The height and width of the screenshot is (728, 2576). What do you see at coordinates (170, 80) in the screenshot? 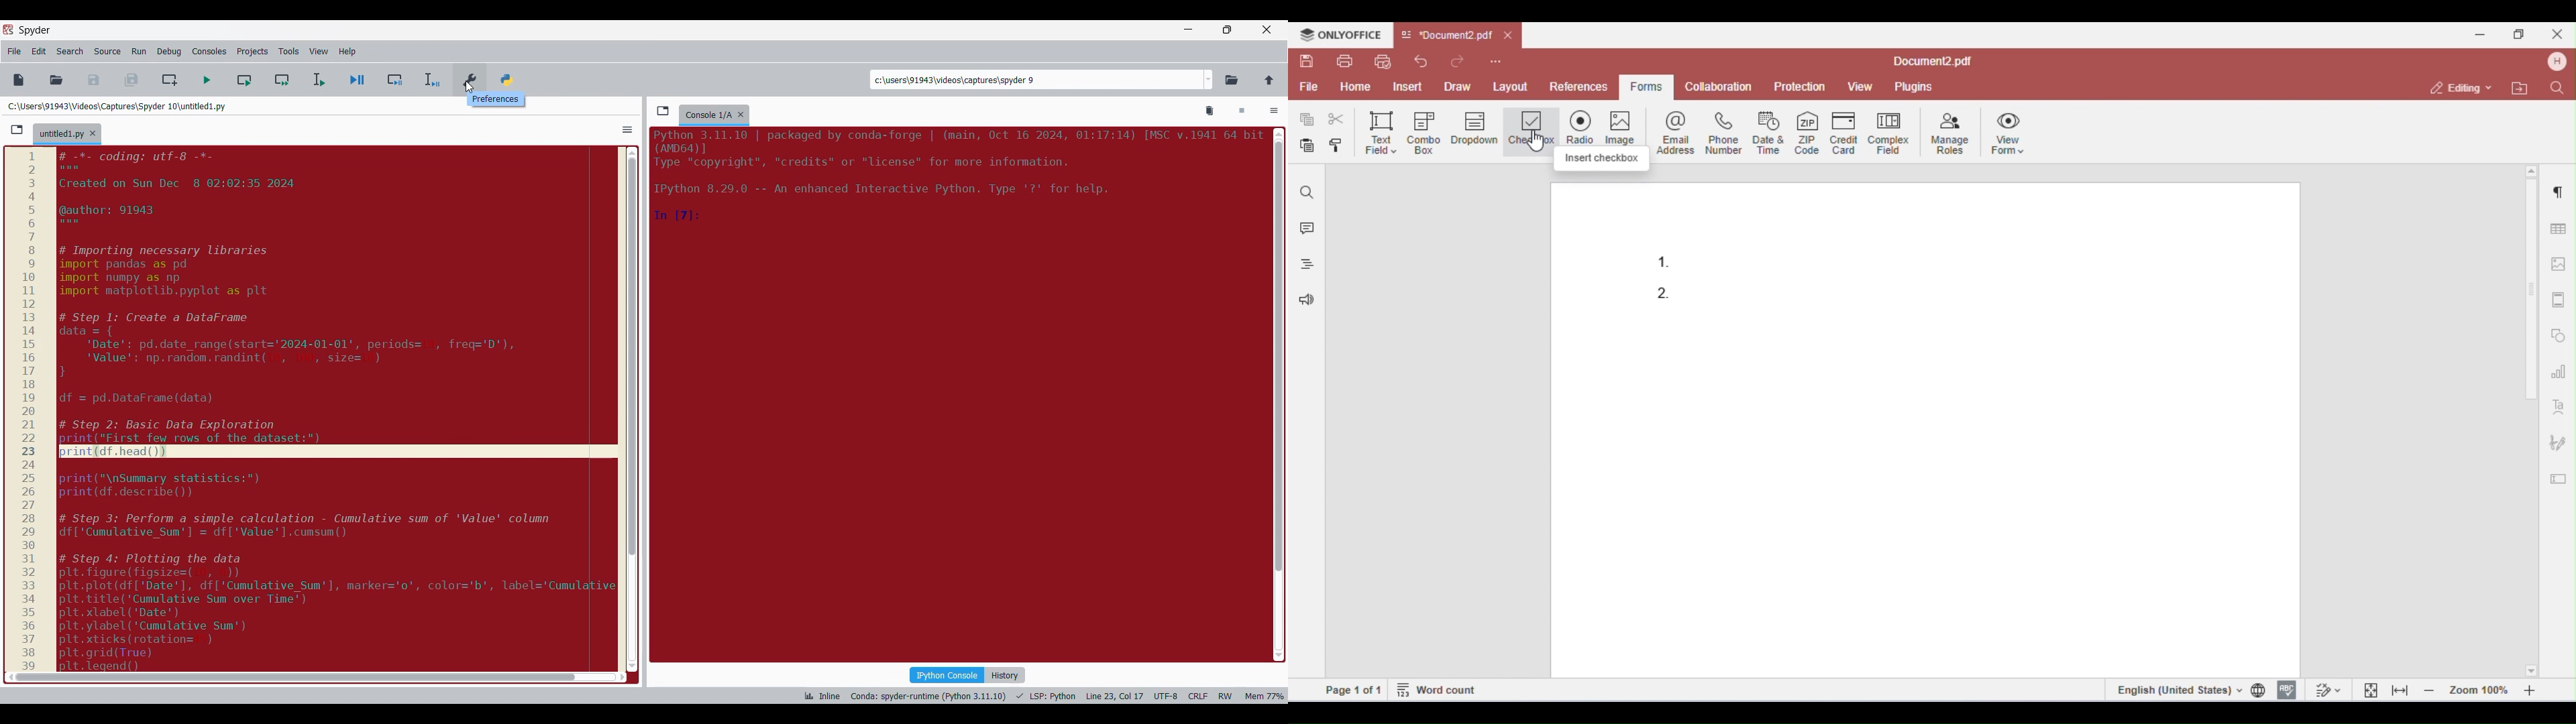
I see `Create new cell at current line` at bounding box center [170, 80].